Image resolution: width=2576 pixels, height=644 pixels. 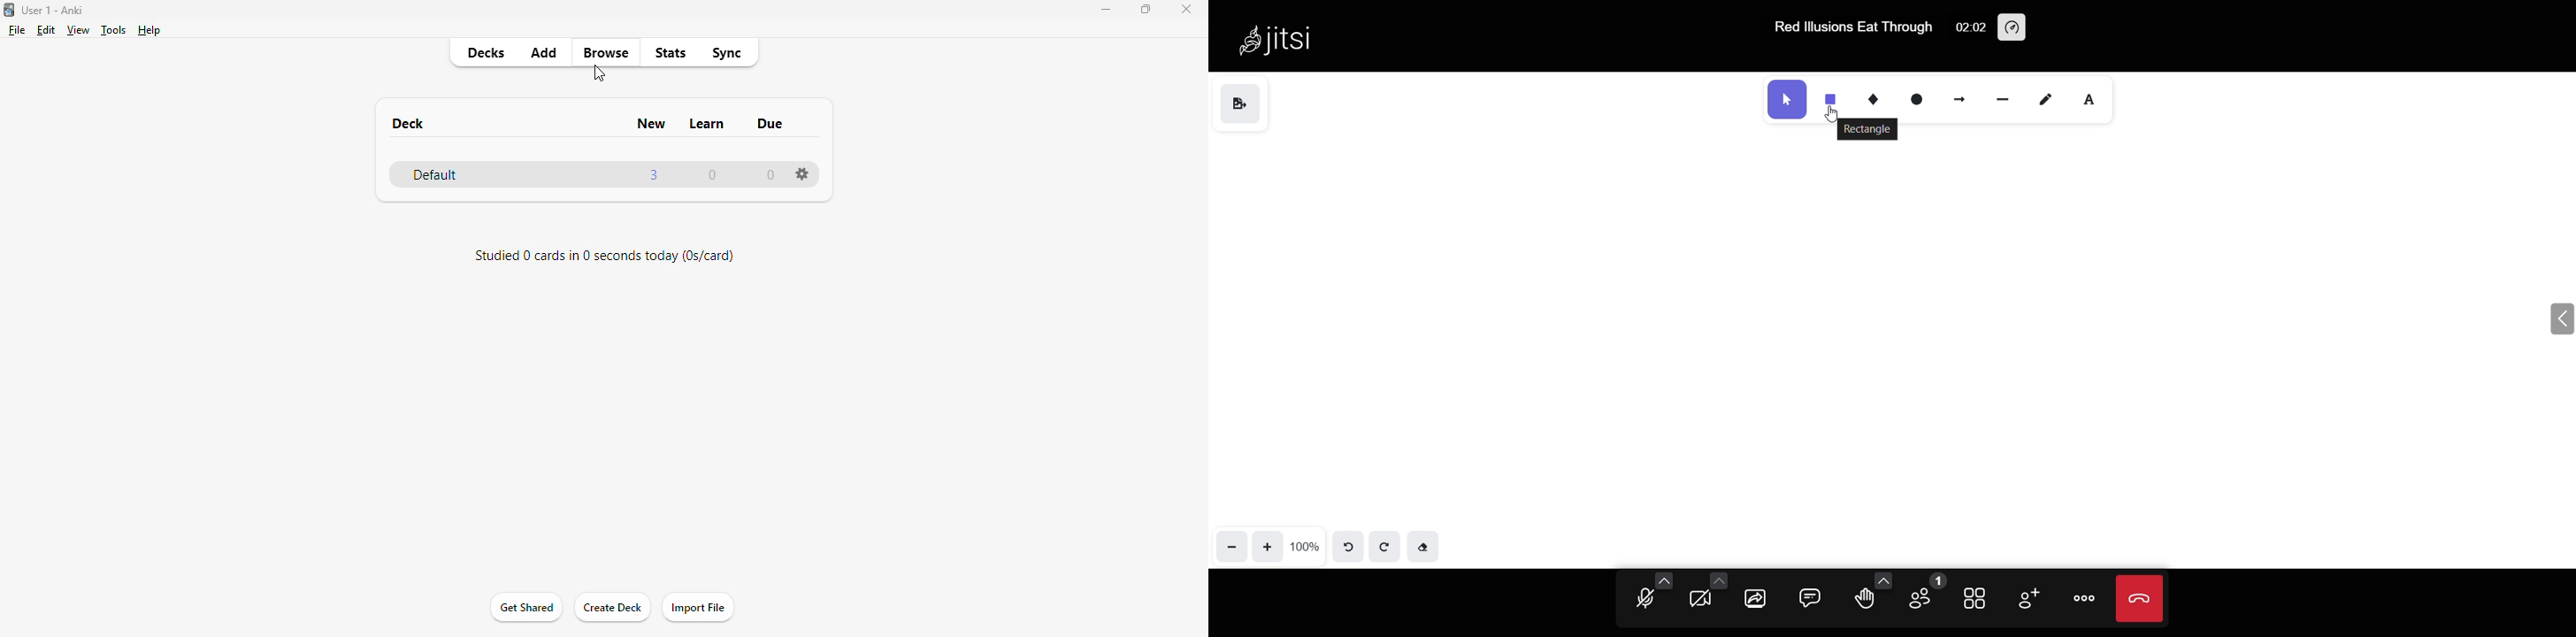 What do you see at coordinates (10, 10) in the screenshot?
I see `logo` at bounding box center [10, 10].